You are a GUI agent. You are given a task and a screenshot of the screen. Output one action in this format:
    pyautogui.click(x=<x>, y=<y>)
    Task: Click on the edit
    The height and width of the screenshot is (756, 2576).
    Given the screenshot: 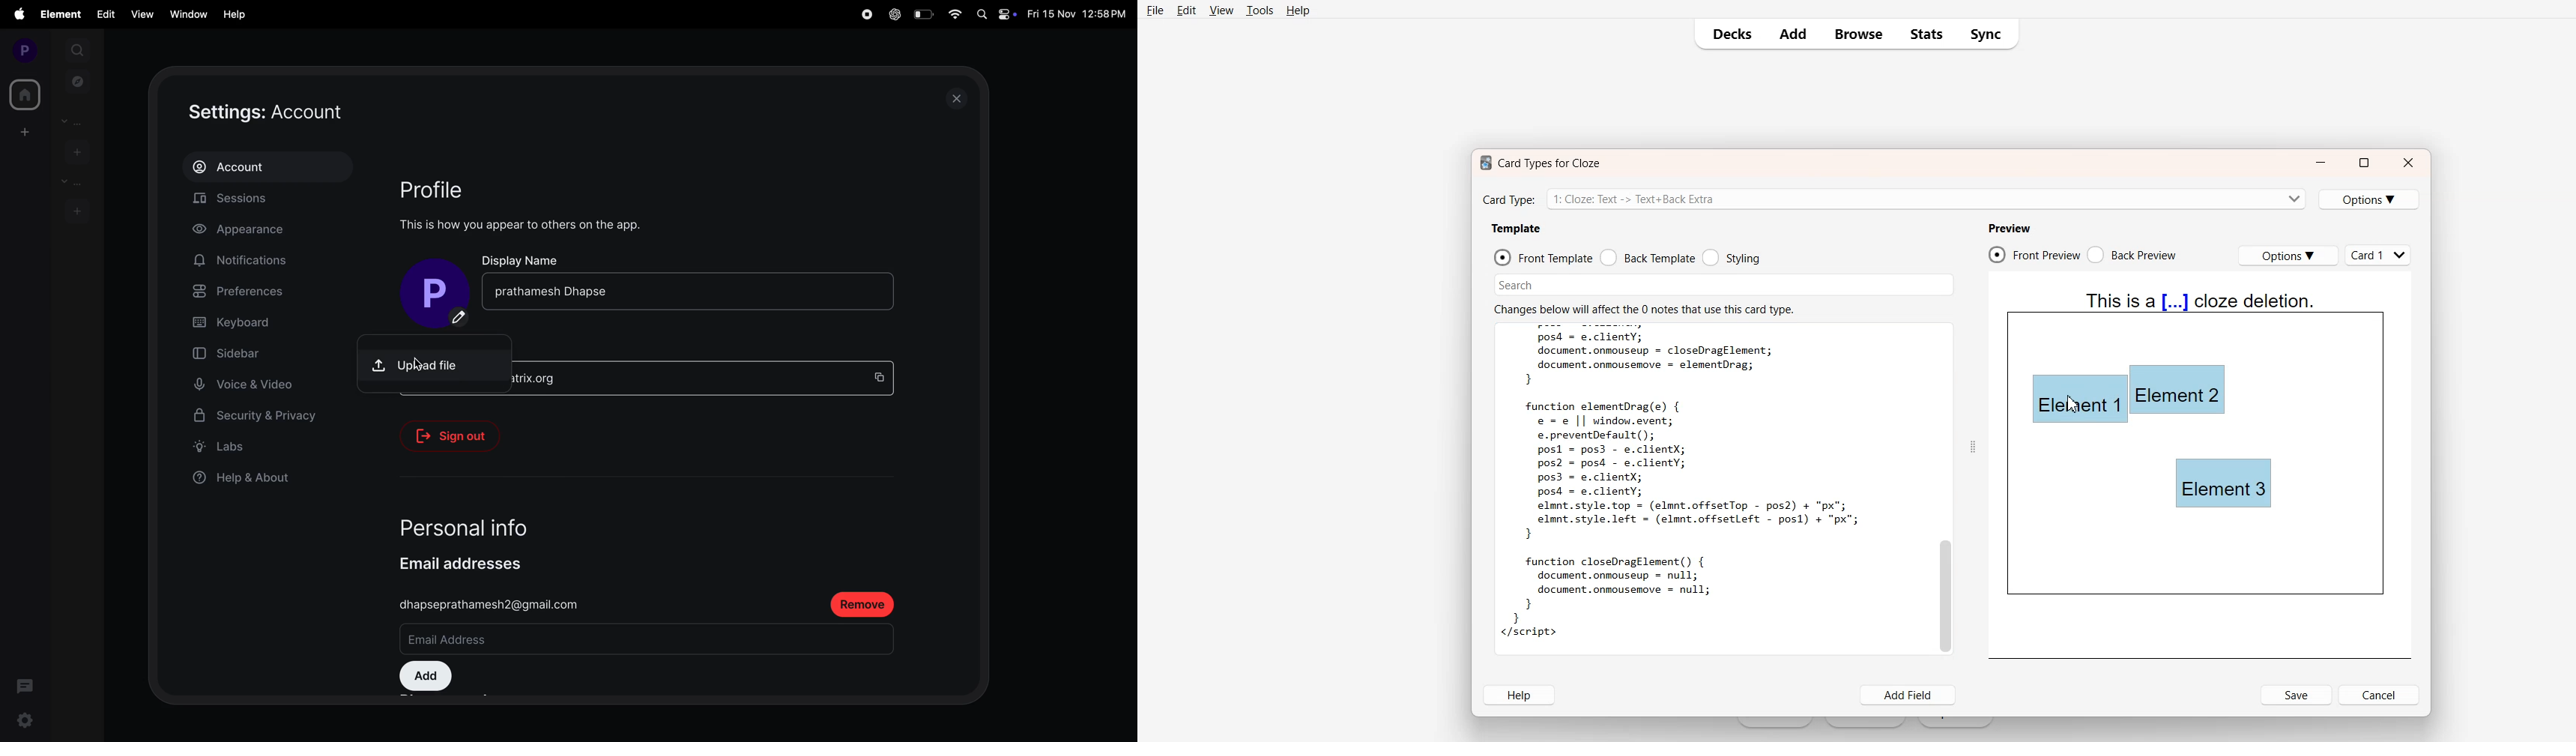 What is the action you would take?
    pyautogui.click(x=106, y=13)
    